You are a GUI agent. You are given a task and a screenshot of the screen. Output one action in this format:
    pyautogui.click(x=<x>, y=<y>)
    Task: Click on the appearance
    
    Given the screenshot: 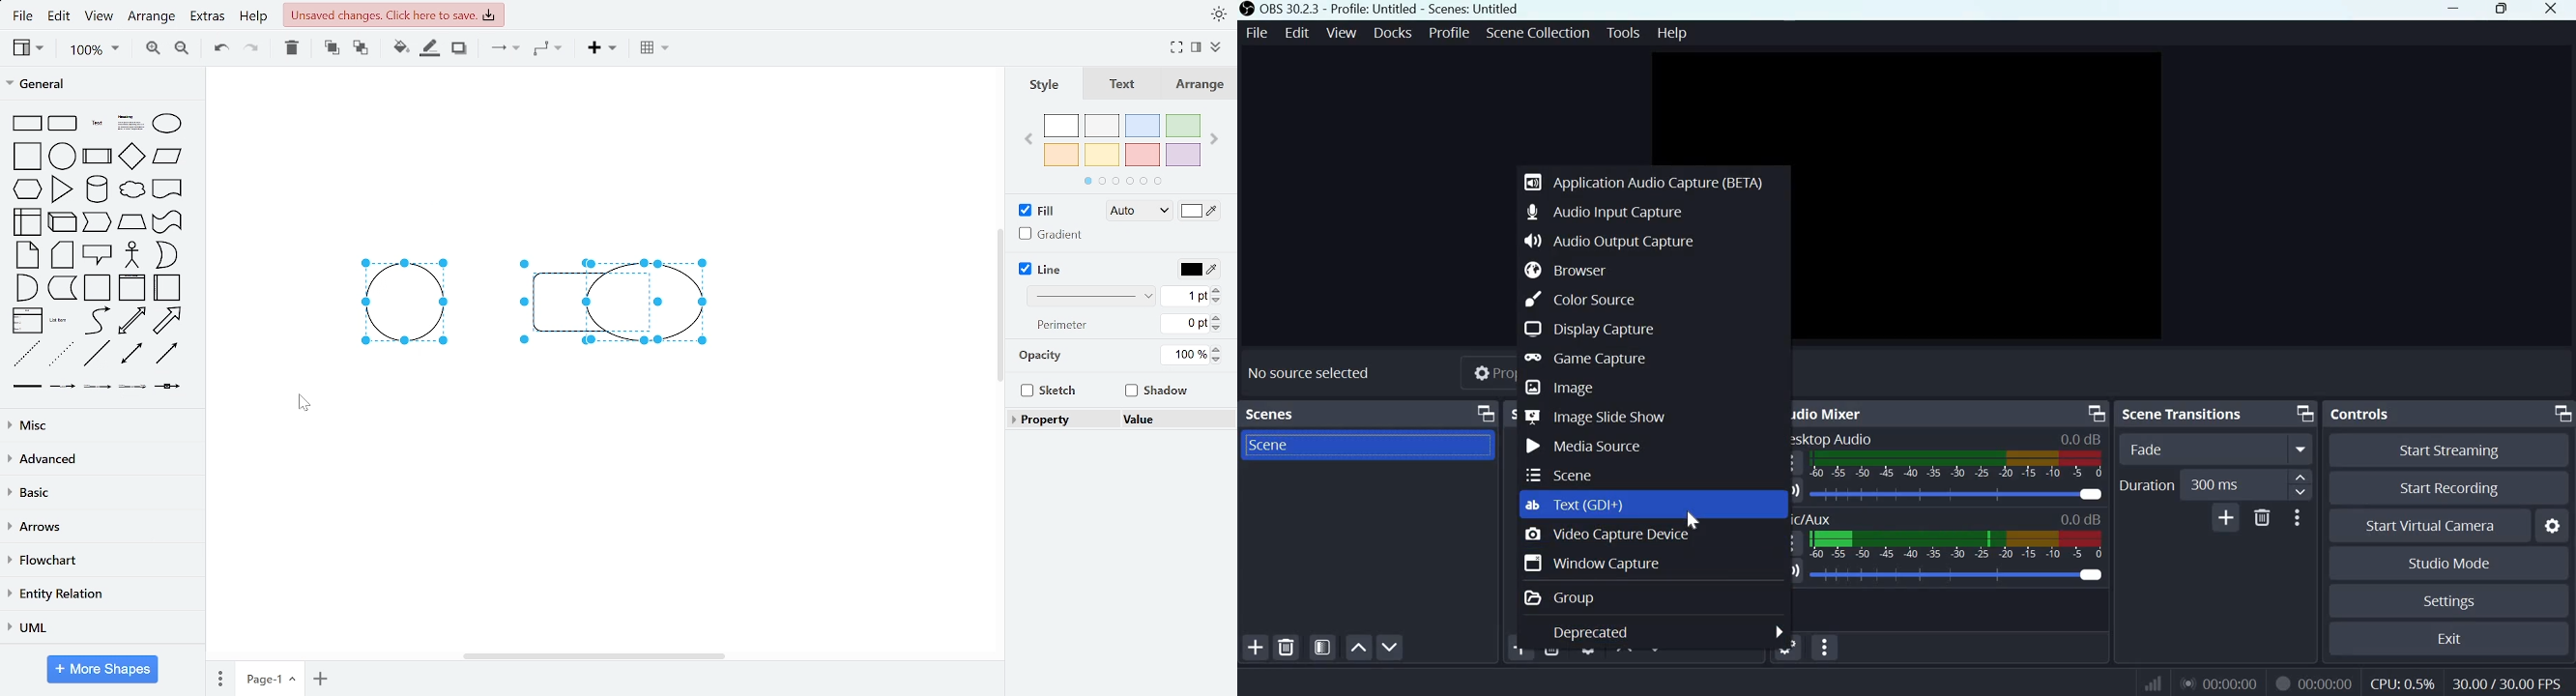 What is the action you would take?
    pyautogui.click(x=1216, y=14)
    